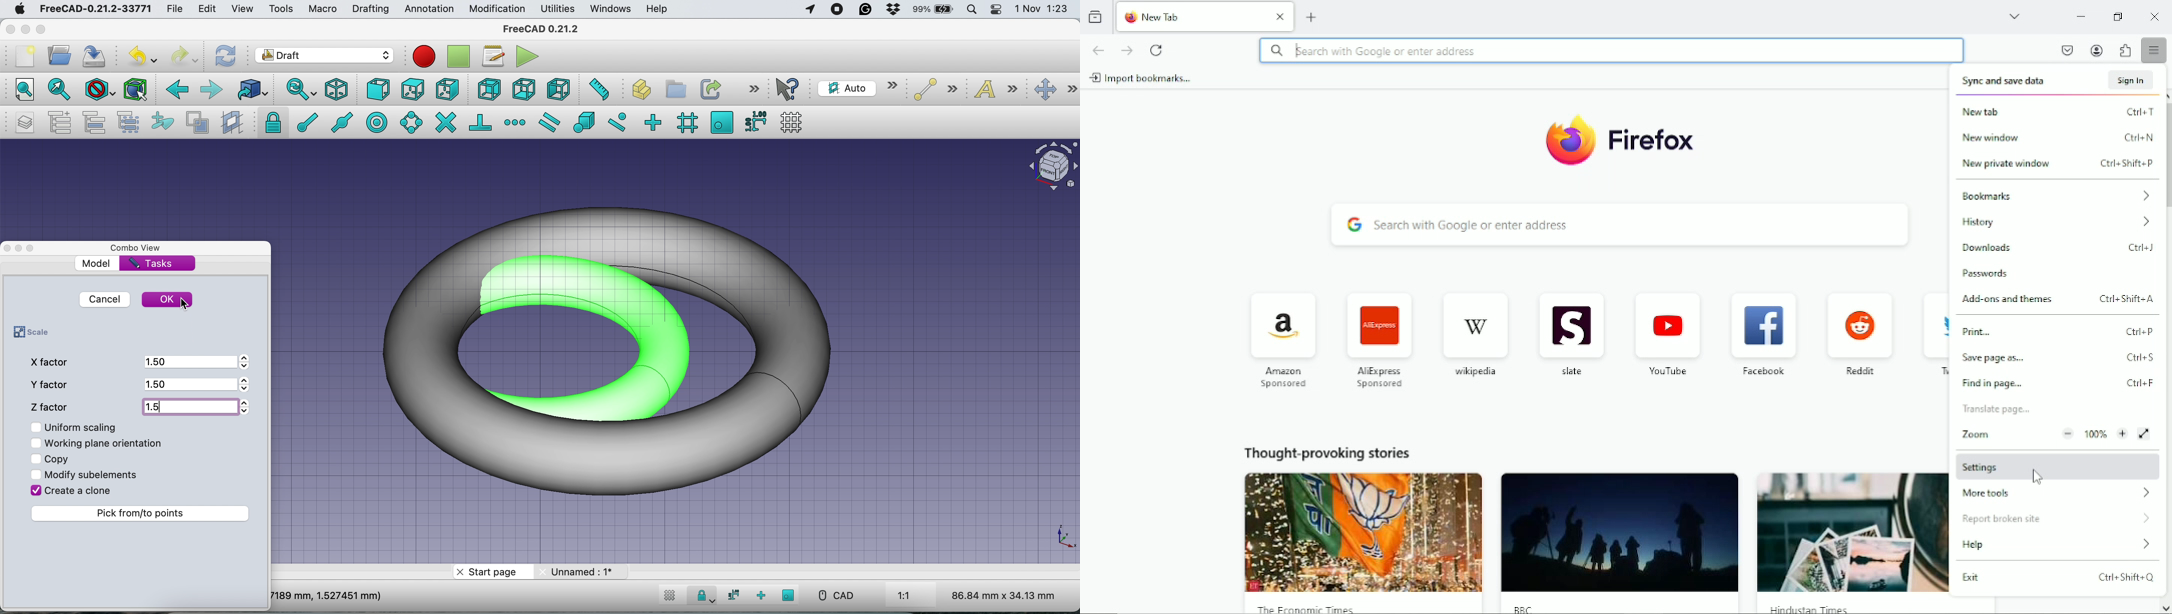  Describe the element at coordinates (540, 29) in the screenshot. I see `freeCAD 0.21.2` at that location.